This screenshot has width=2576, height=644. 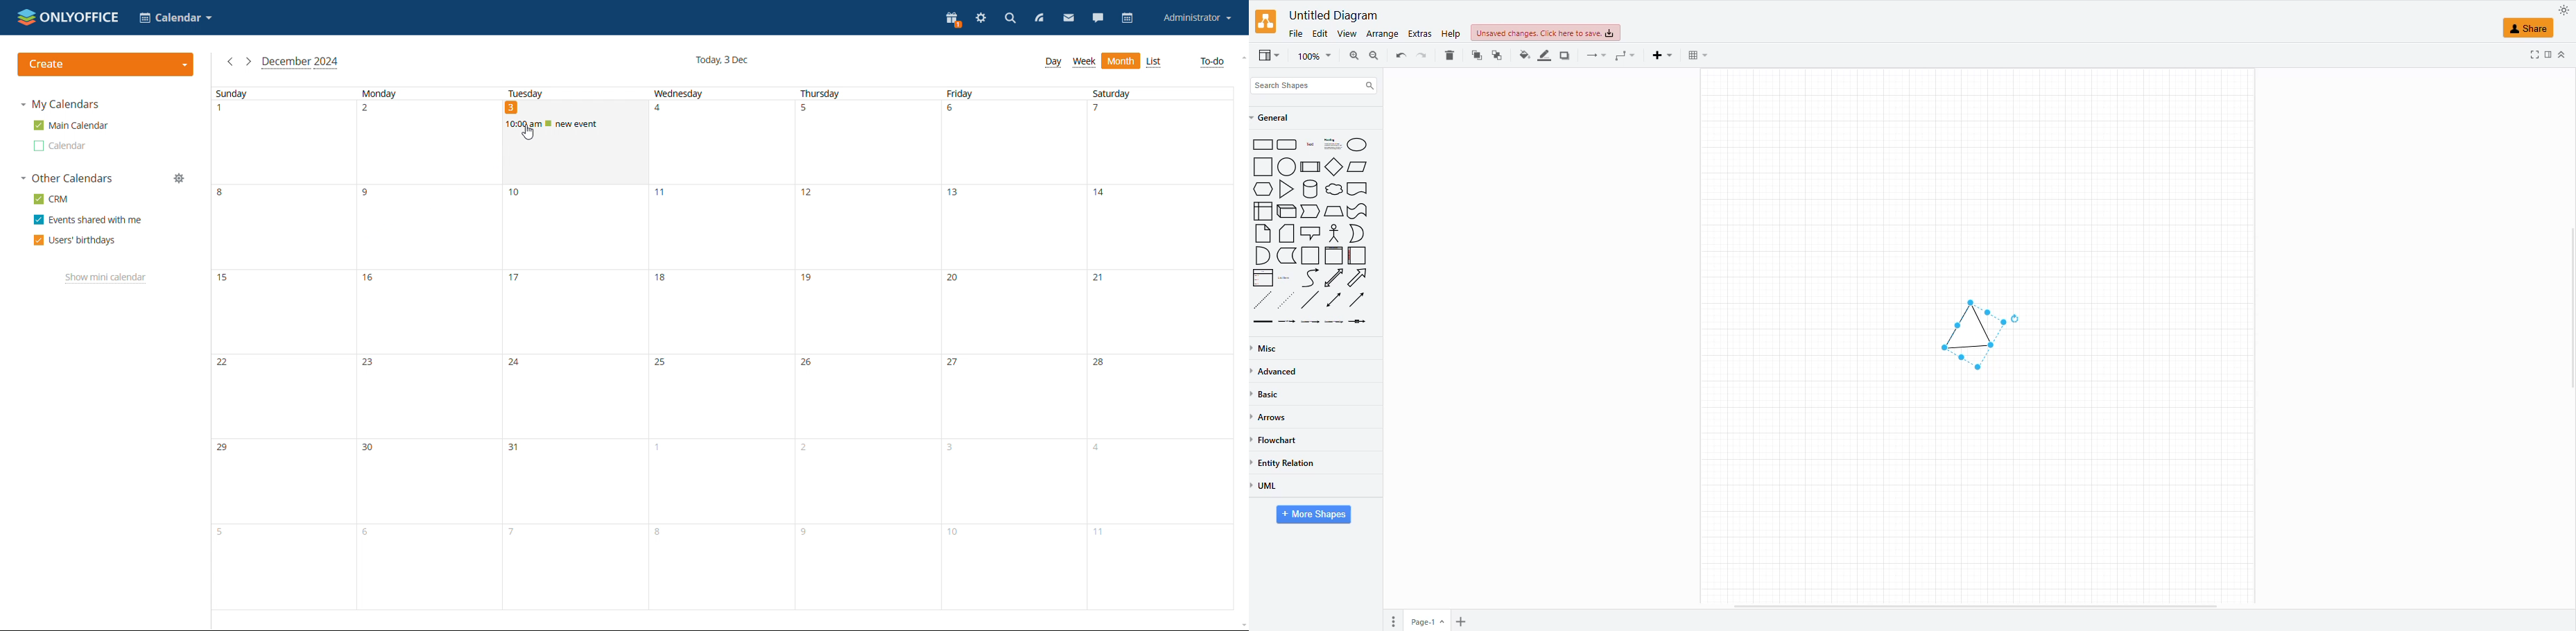 What do you see at coordinates (72, 125) in the screenshot?
I see `main calendar` at bounding box center [72, 125].